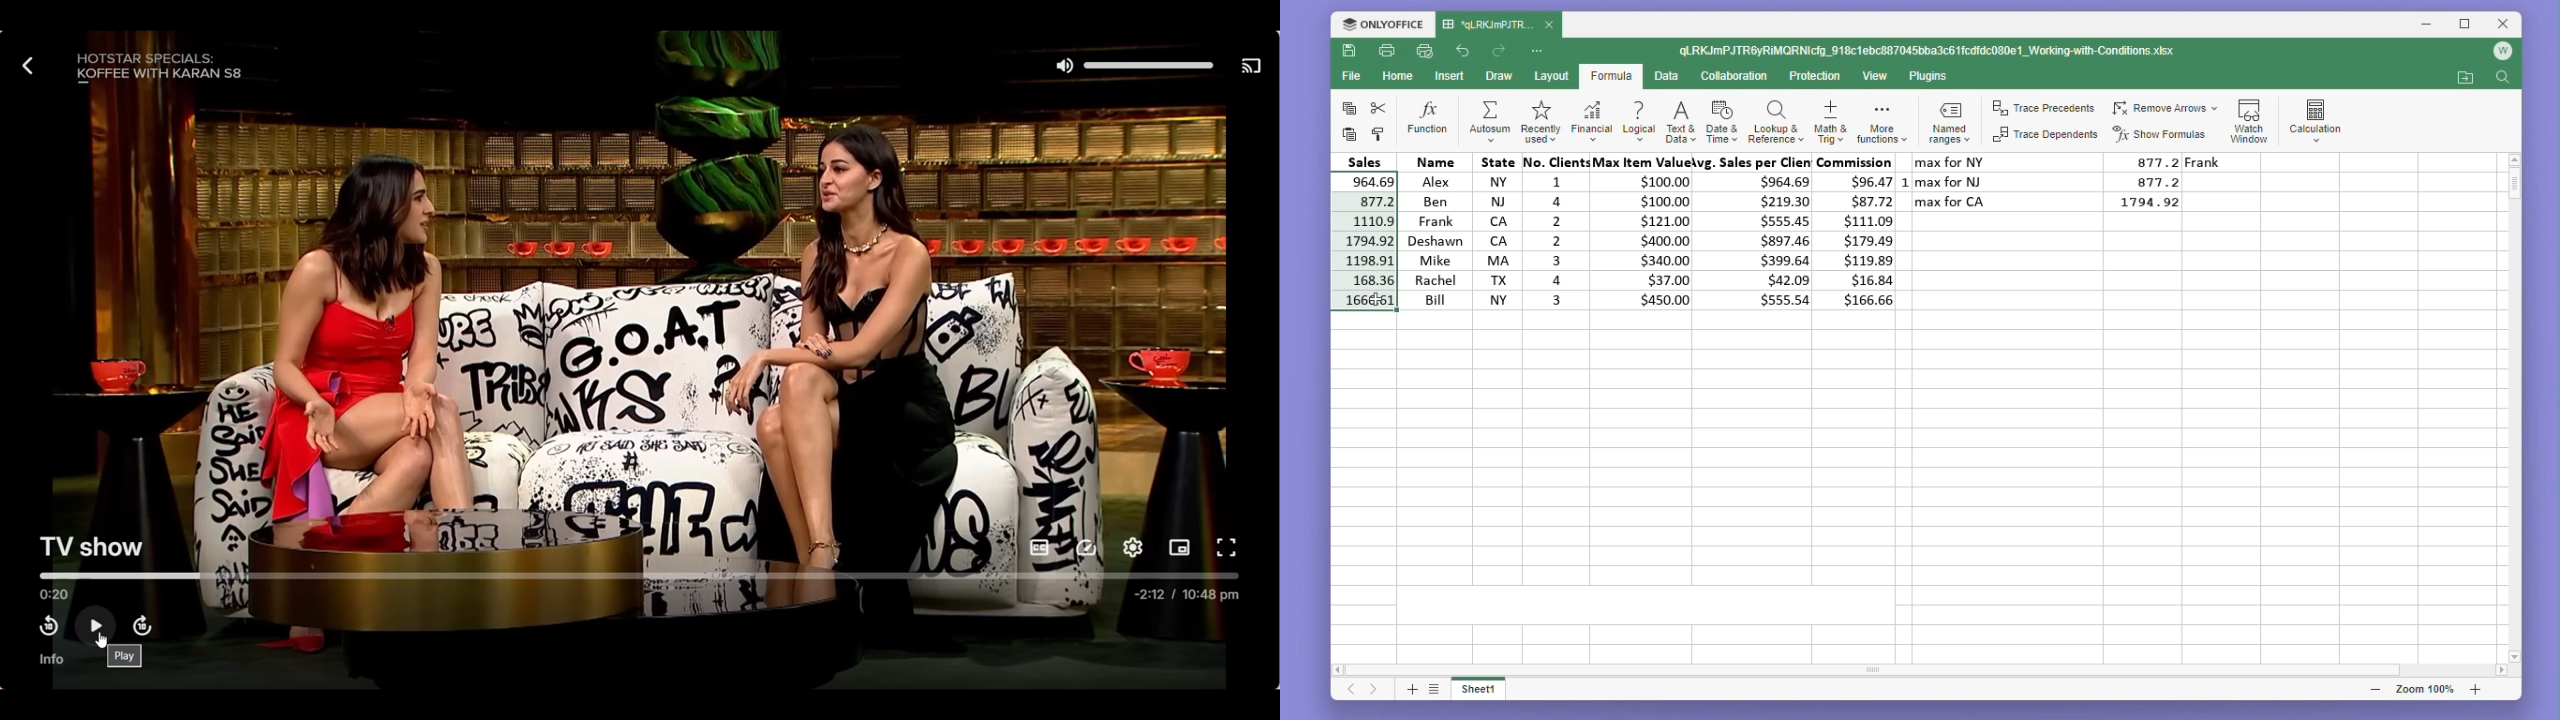 This screenshot has width=2576, height=728. Describe the element at coordinates (2514, 159) in the screenshot. I see `scroll up` at that location.